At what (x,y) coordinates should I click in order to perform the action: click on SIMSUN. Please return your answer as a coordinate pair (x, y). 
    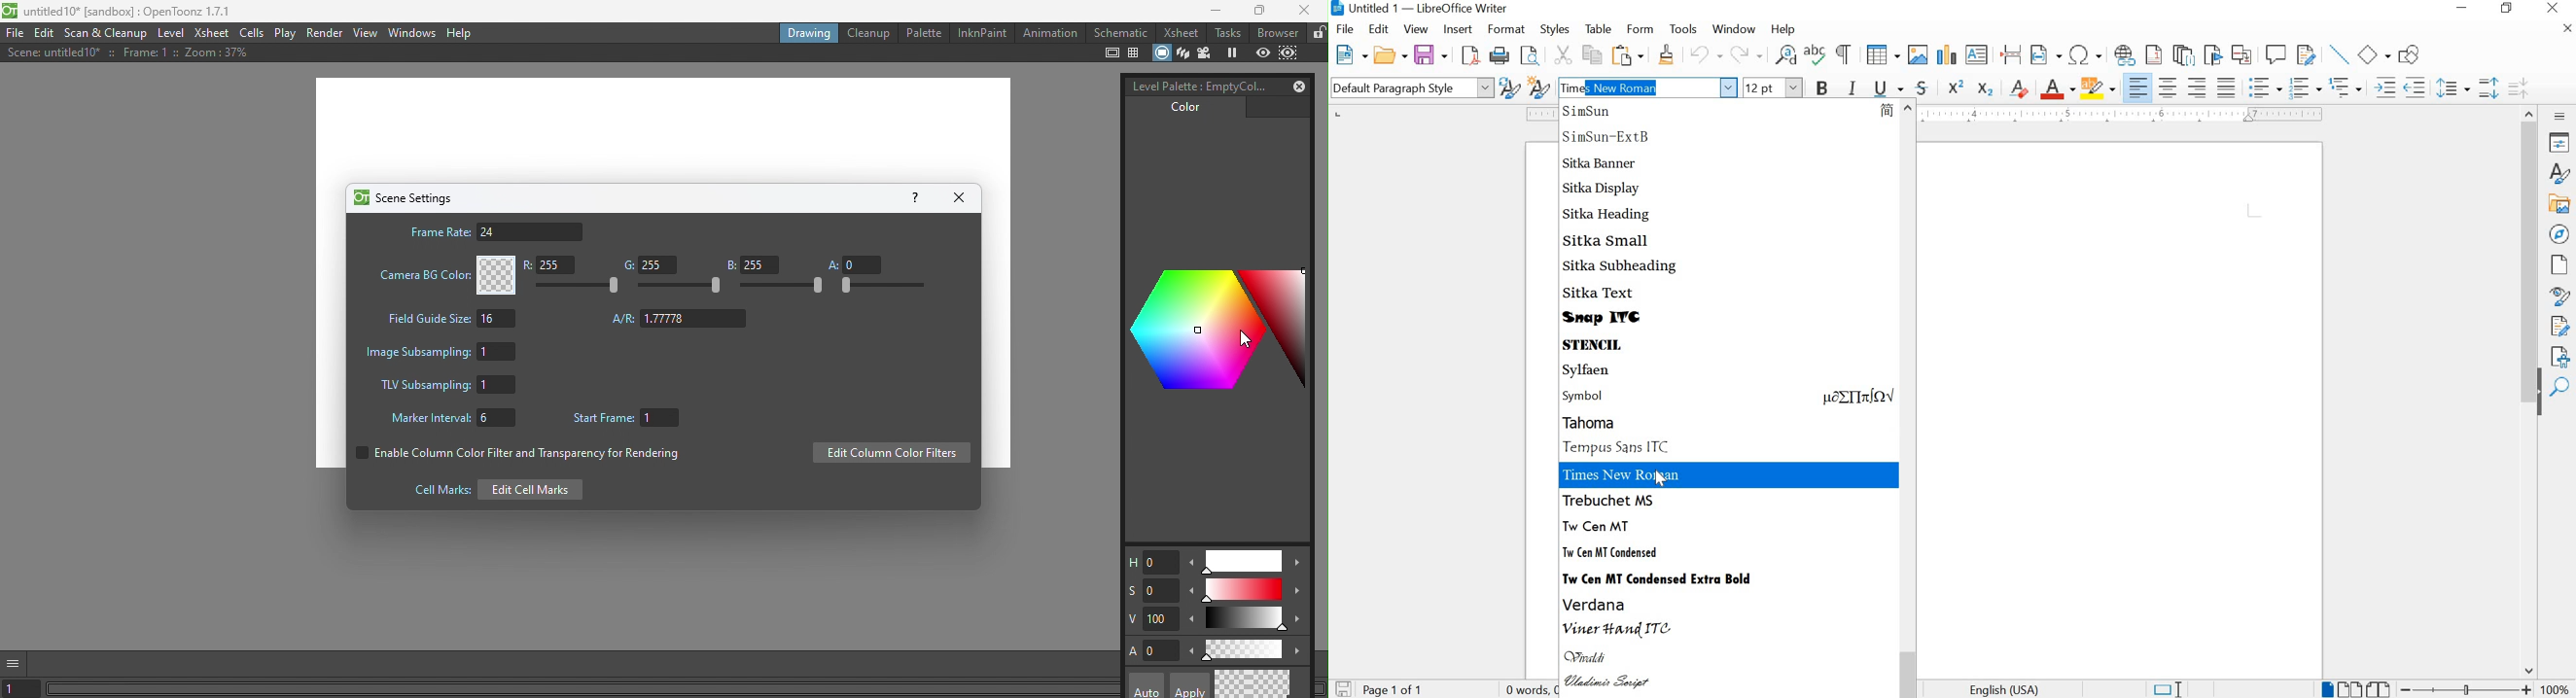
    Looking at the image, I should click on (1593, 113).